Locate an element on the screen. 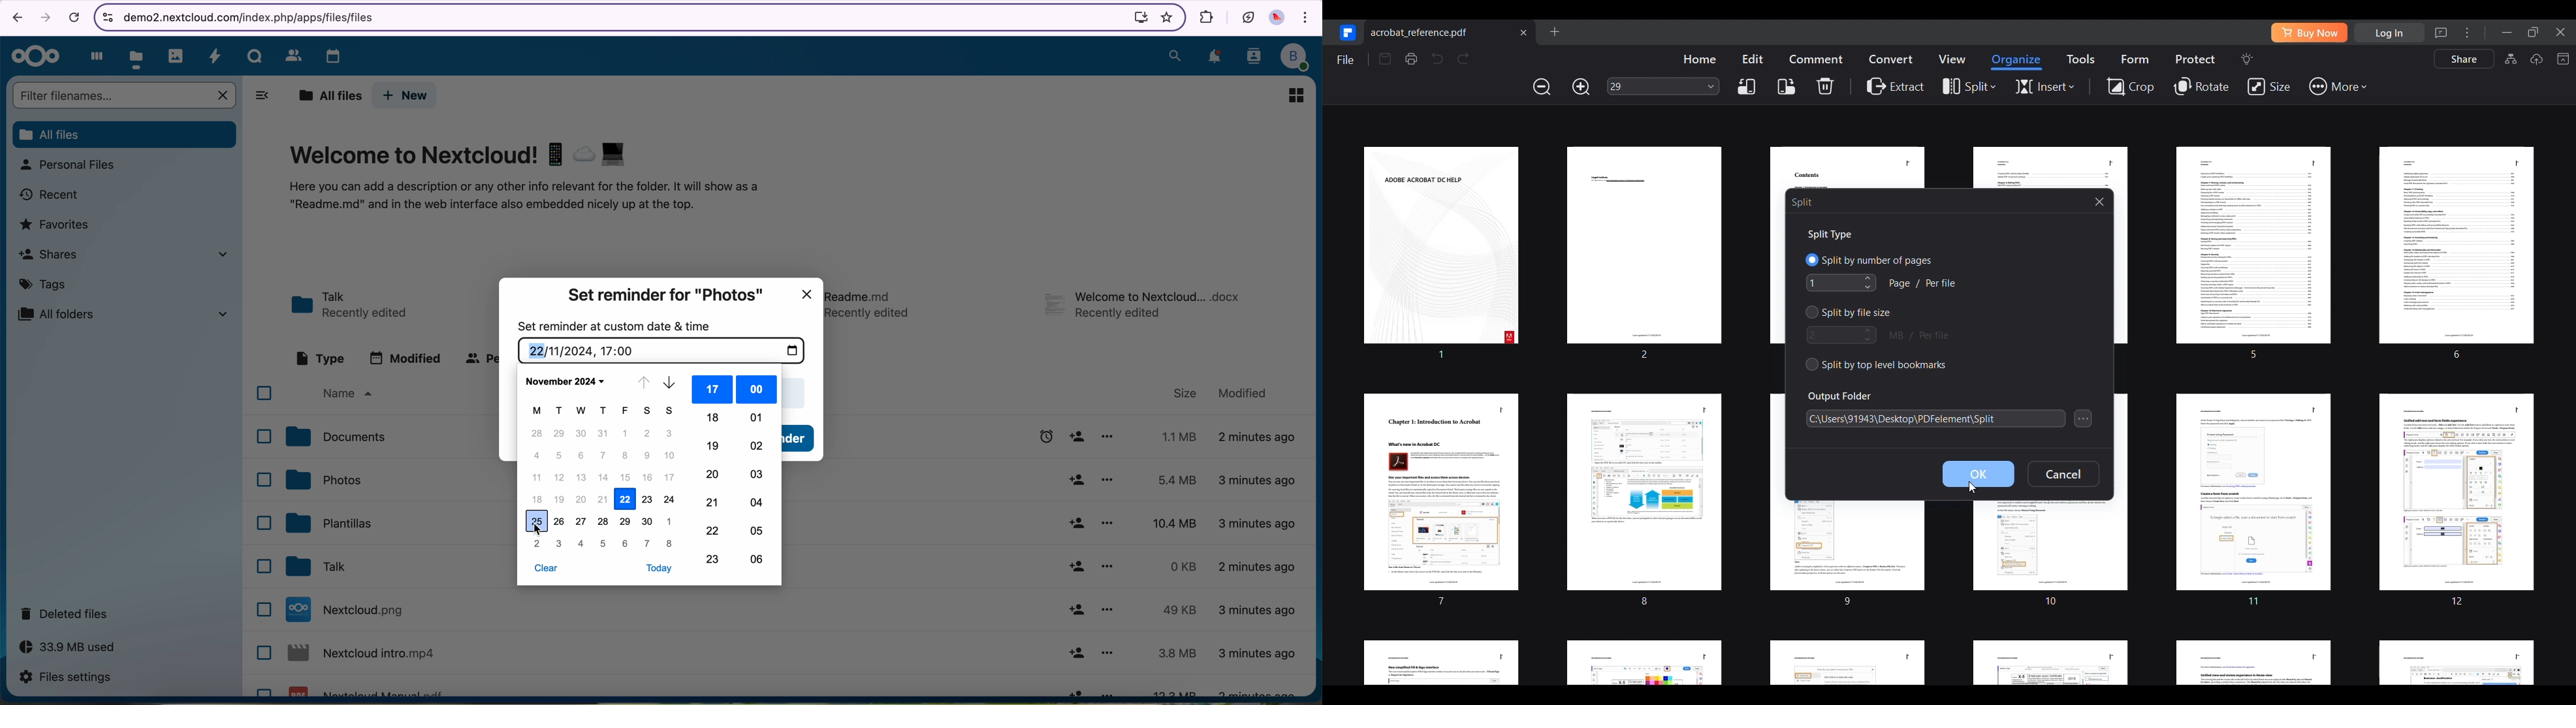 The width and height of the screenshot is (2576, 728). cursor is located at coordinates (540, 530).